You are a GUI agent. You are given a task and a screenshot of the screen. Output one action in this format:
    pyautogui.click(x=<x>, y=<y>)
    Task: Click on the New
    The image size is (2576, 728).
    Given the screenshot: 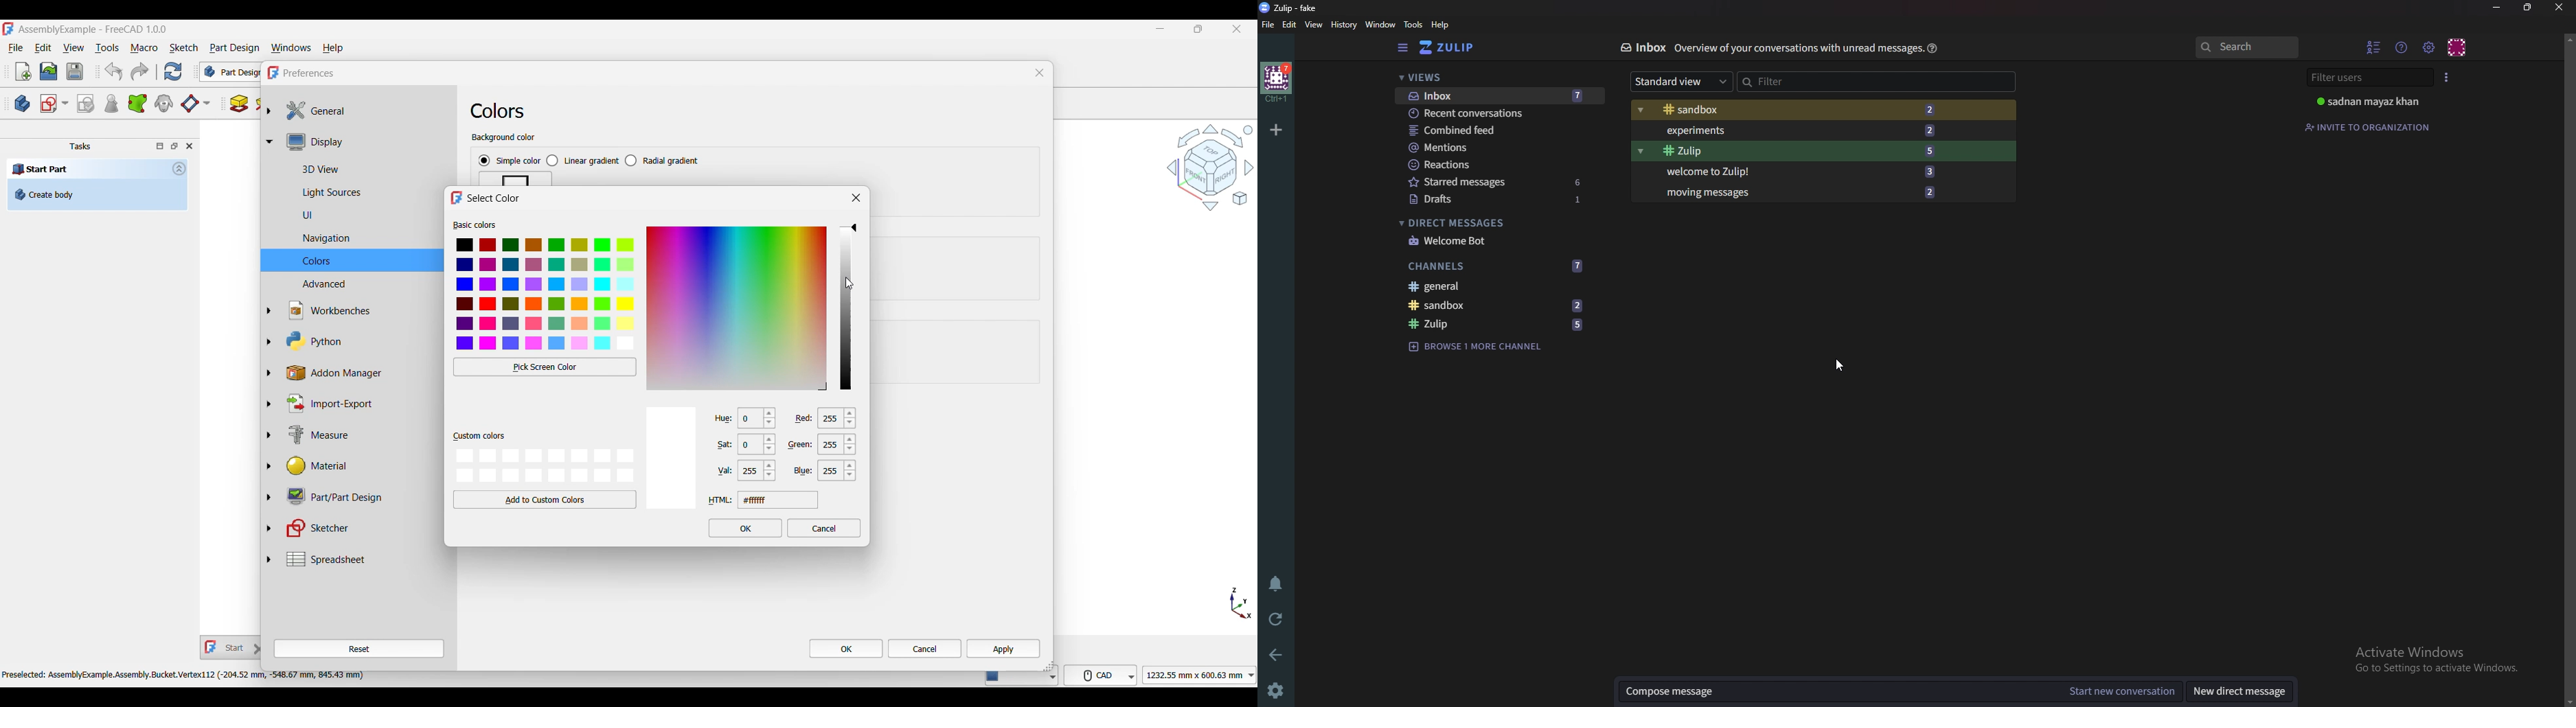 What is the action you would take?
    pyautogui.click(x=24, y=71)
    